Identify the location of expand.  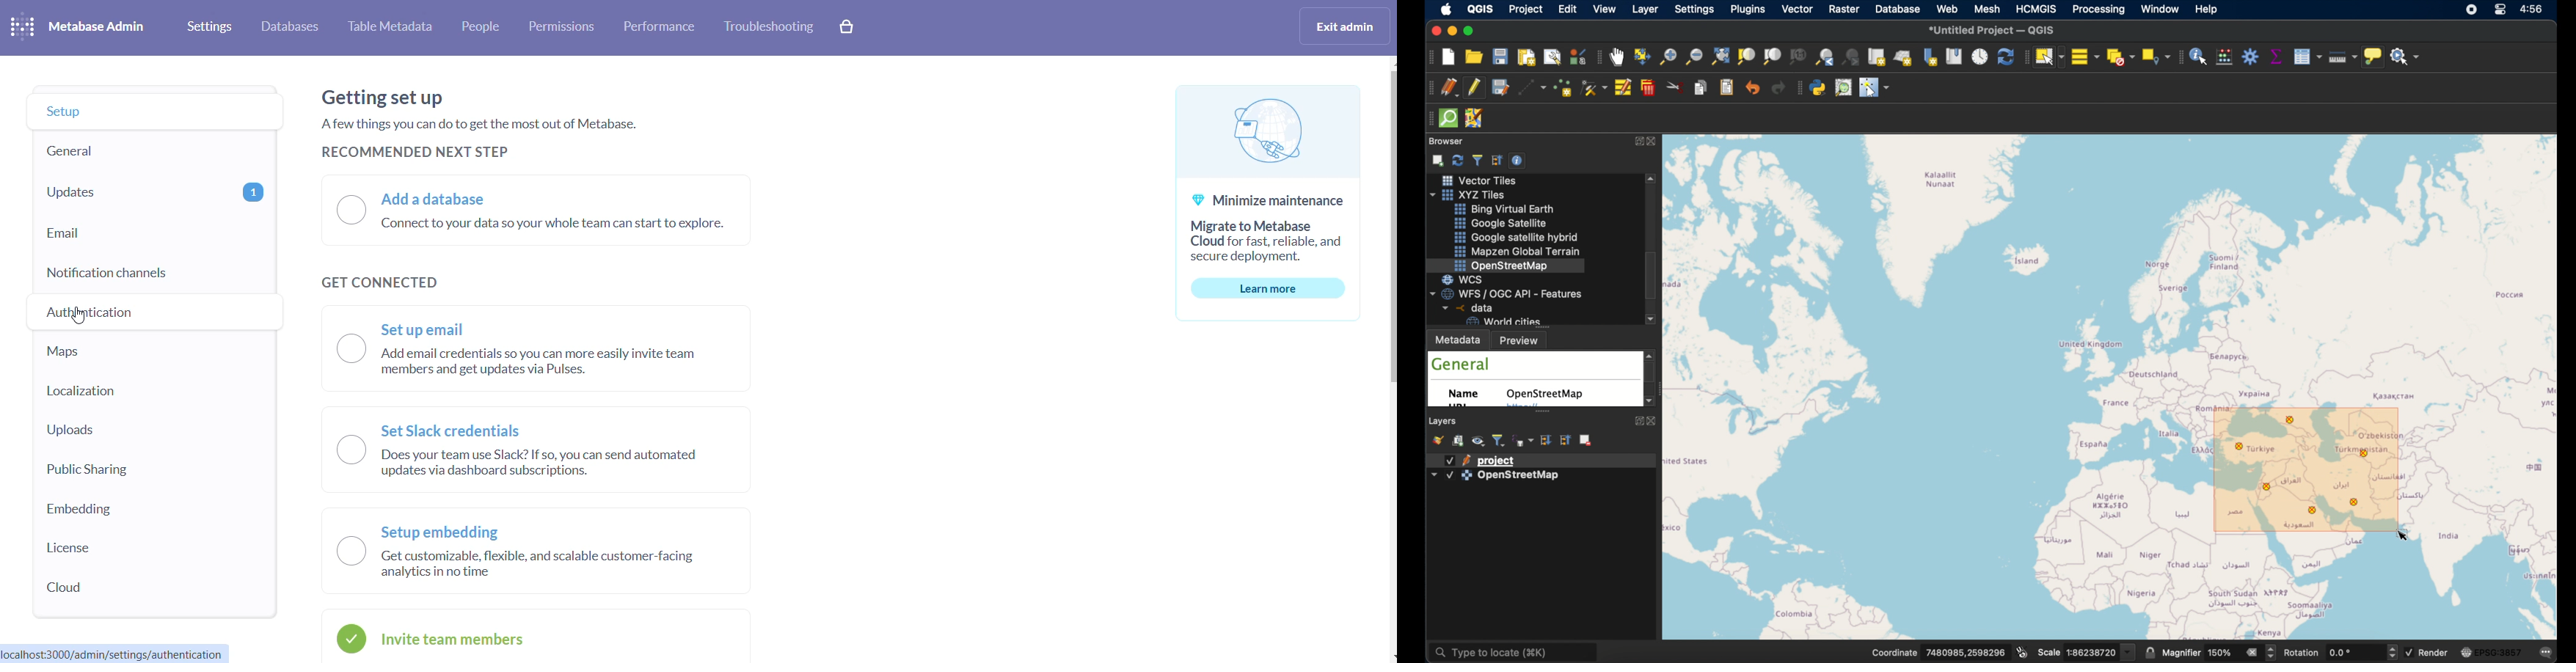
(1637, 422).